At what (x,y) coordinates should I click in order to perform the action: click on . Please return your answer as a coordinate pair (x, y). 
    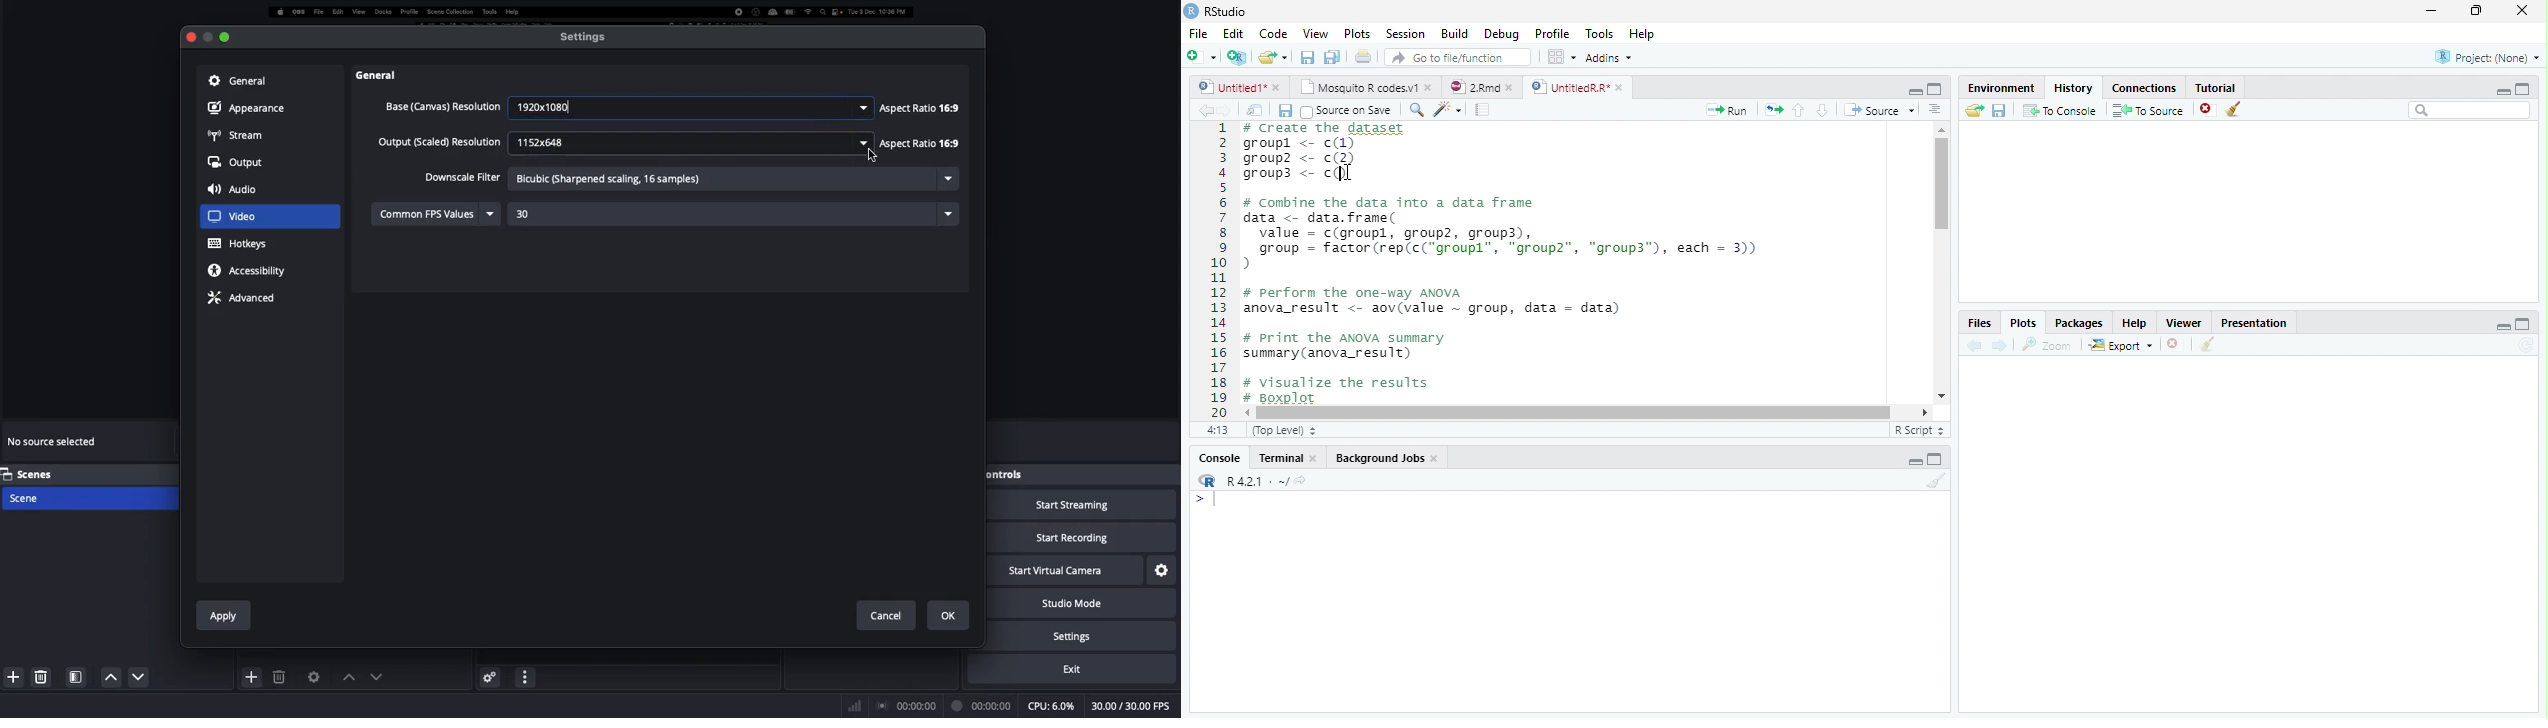
    Looking at the image, I should click on (386, 75).